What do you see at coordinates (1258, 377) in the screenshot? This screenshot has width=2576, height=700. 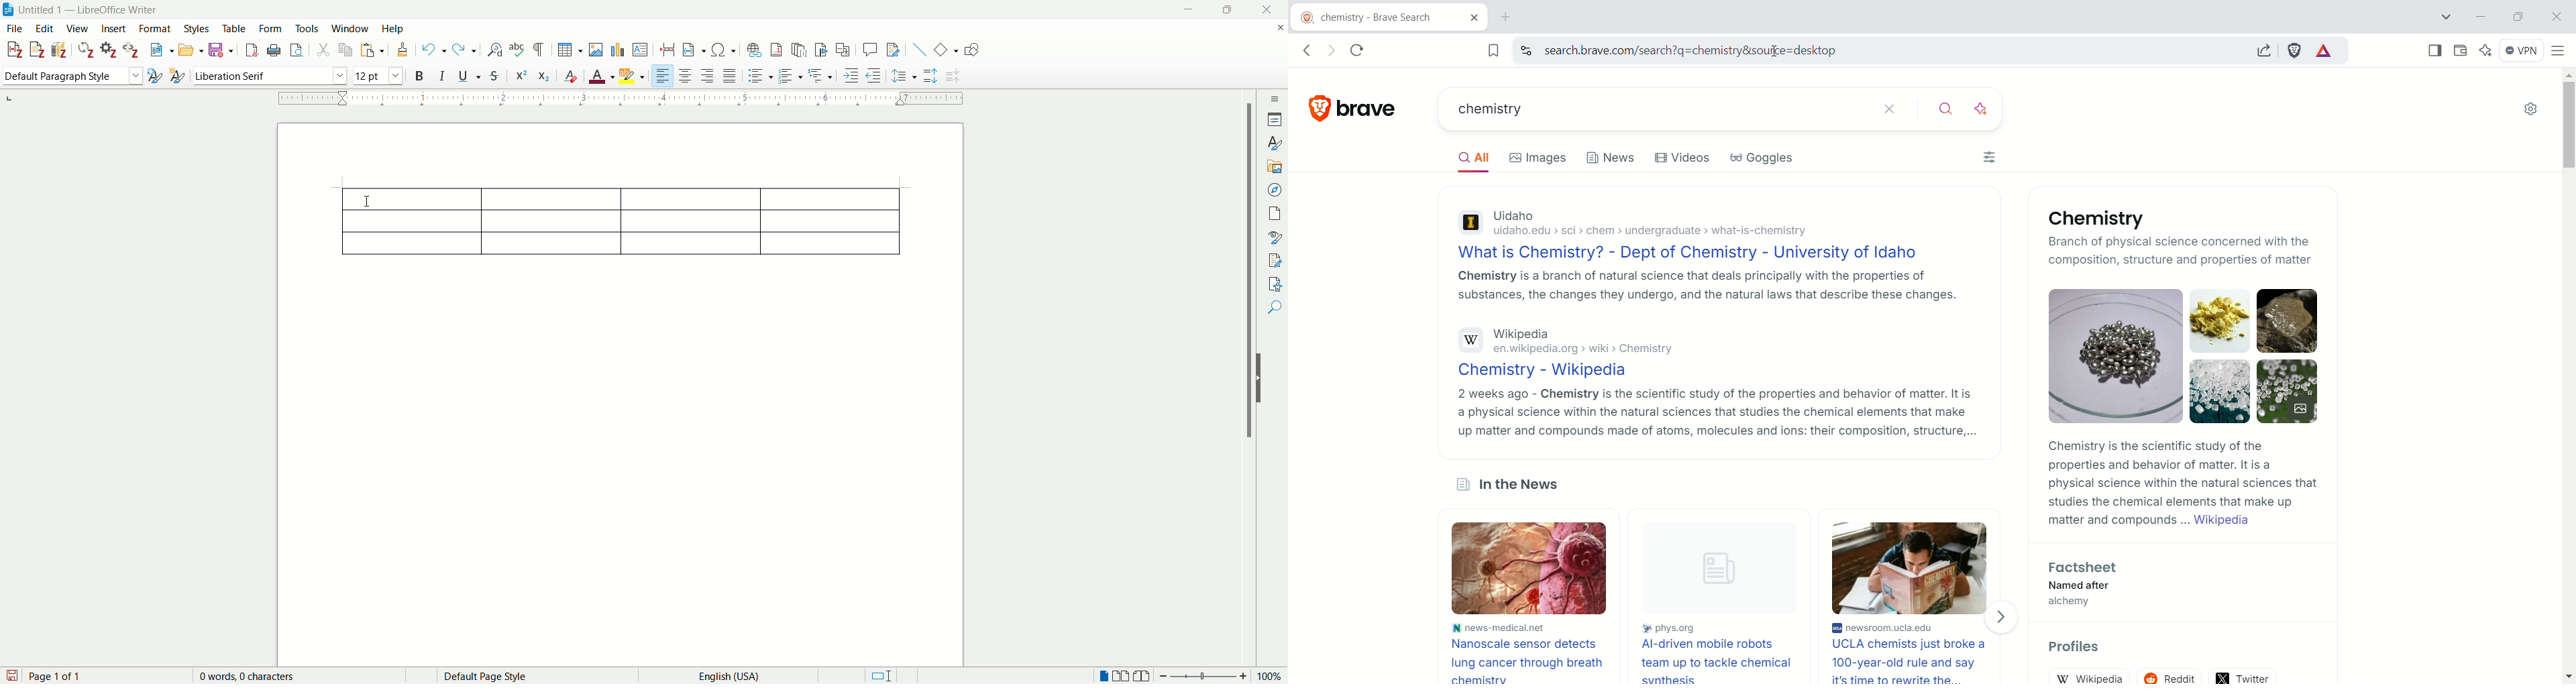 I see `hide` at bounding box center [1258, 377].